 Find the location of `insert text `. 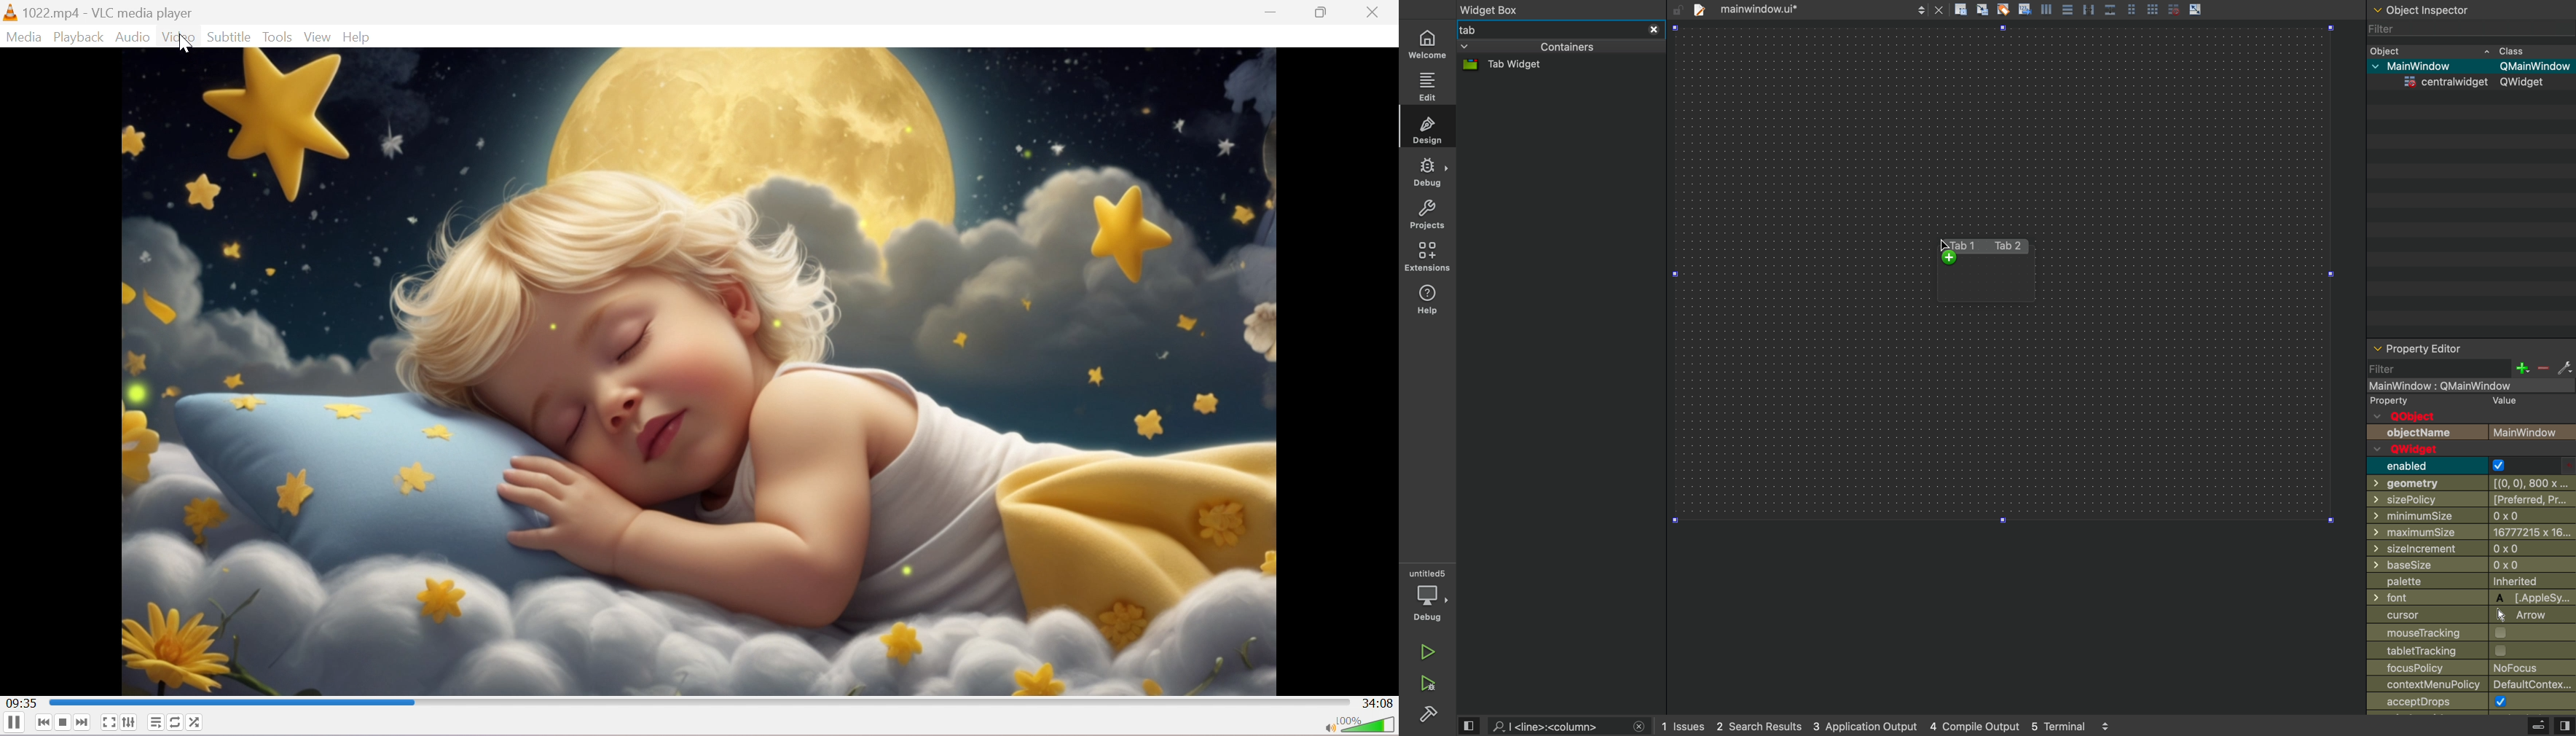

insert text  is located at coordinates (2024, 9).